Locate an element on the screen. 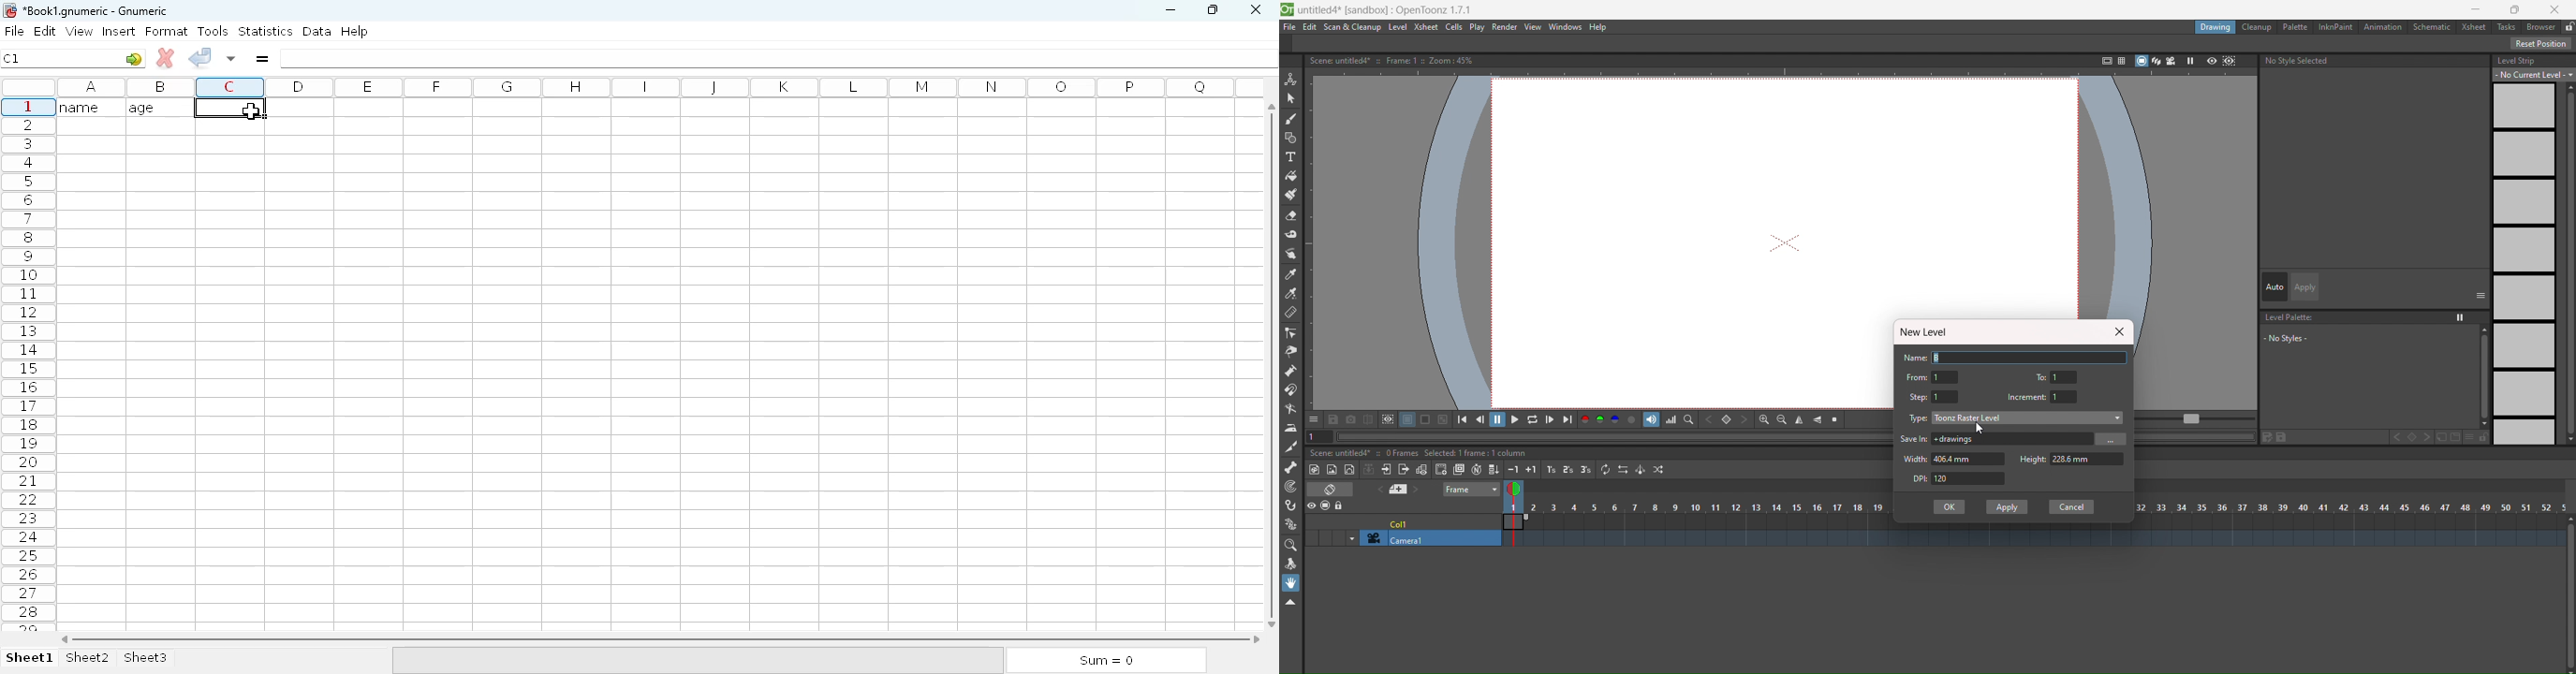 Image resolution: width=2576 pixels, height=700 pixels. sheet1 is located at coordinates (30, 658).